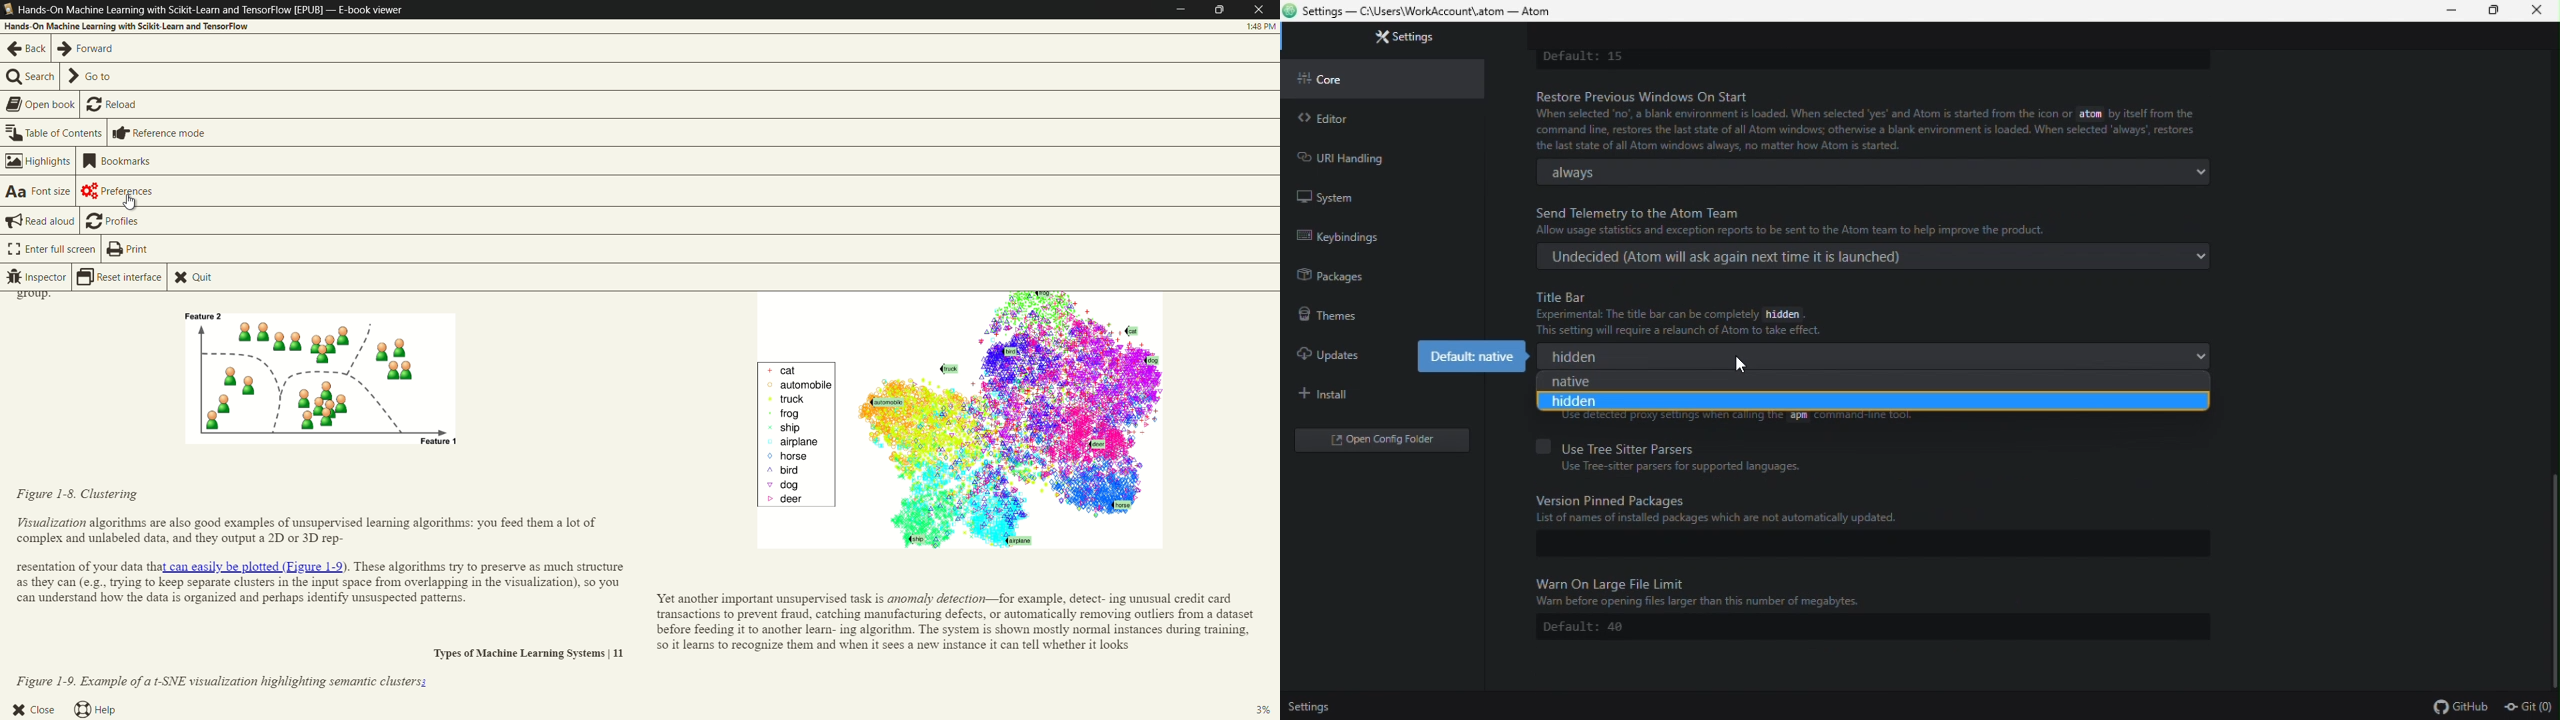 The width and height of the screenshot is (2576, 728). I want to click on Core, so click(1390, 78).